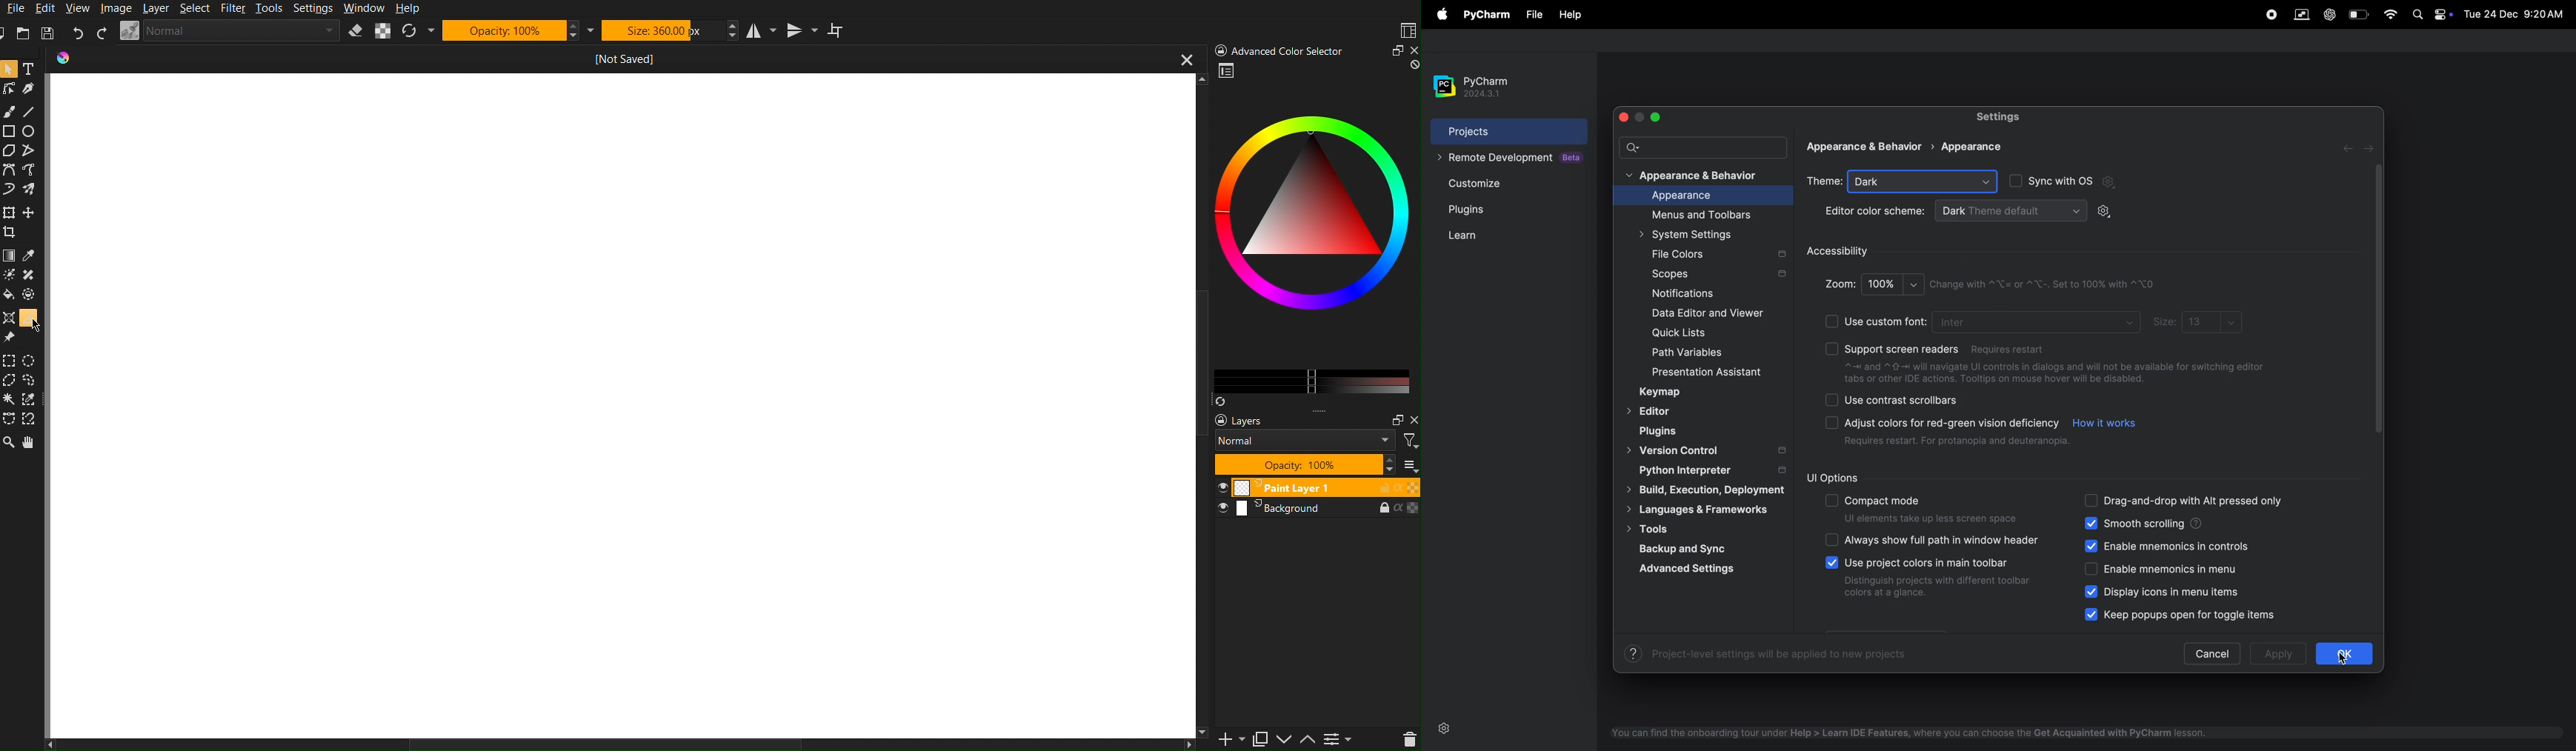 The width and height of the screenshot is (2576, 756). Describe the element at coordinates (1696, 547) in the screenshot. I see `backup and synce` at that location.